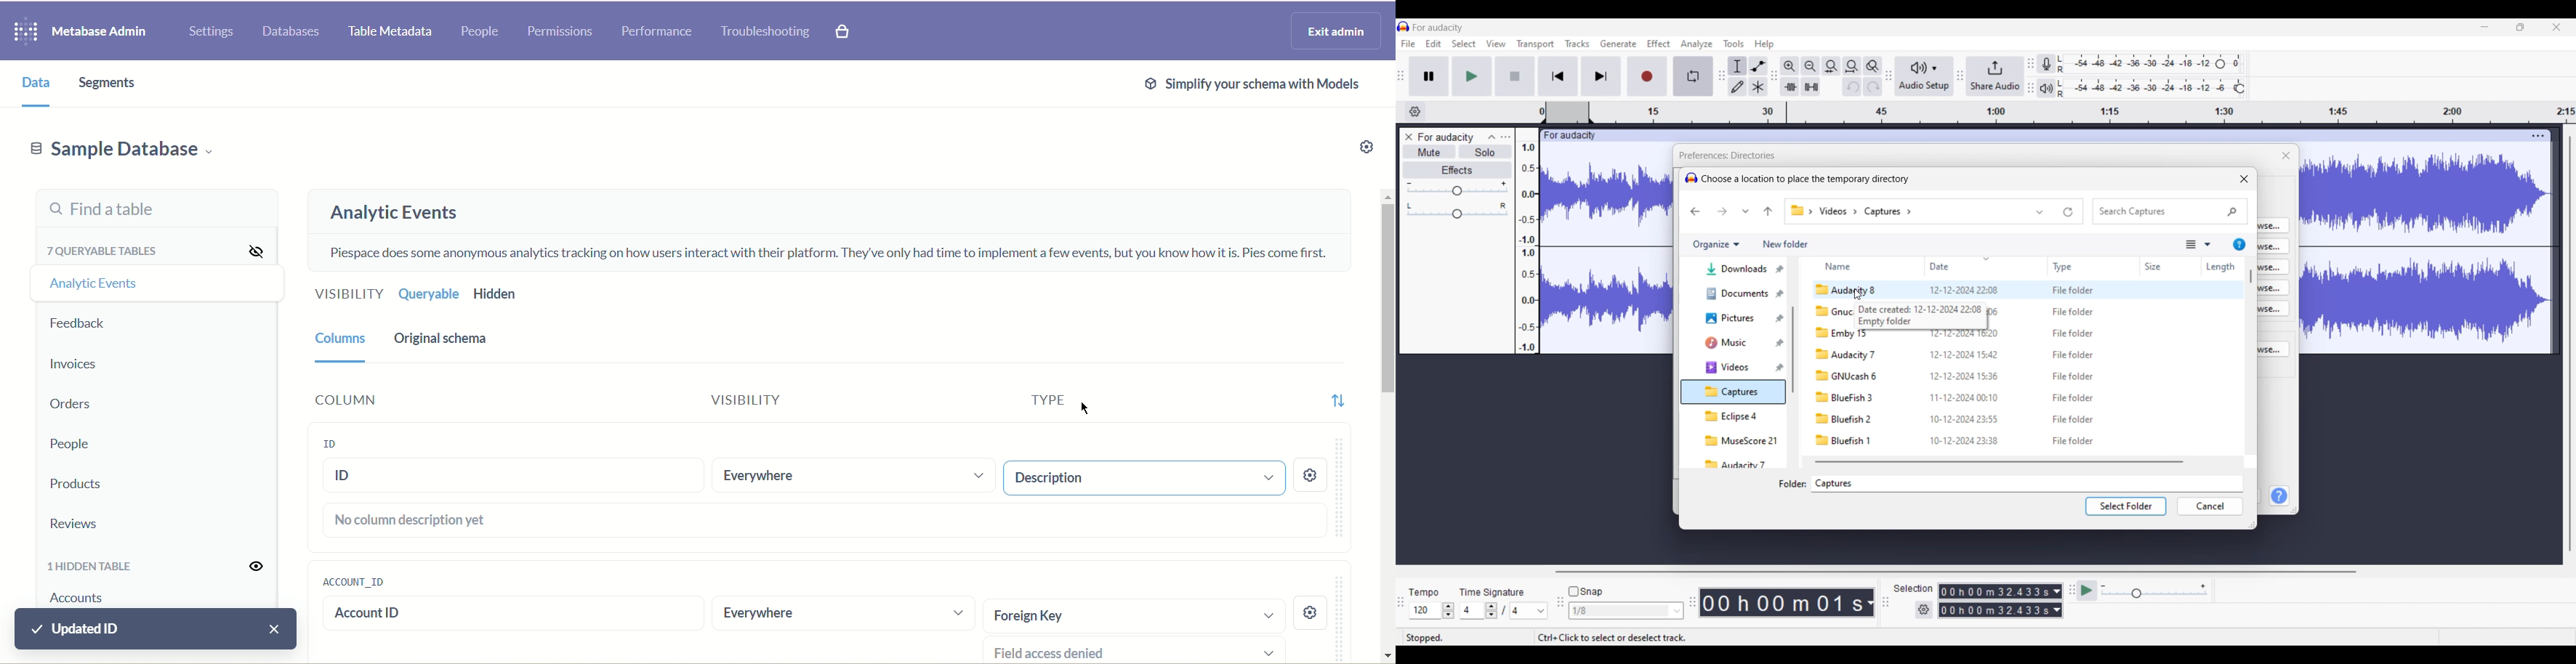 The height and width of the screenshot is (672, 2576). What do you see at coordinates (441, 341) in the screenshot?
I see `original schema` at bounding box center [441, 341].